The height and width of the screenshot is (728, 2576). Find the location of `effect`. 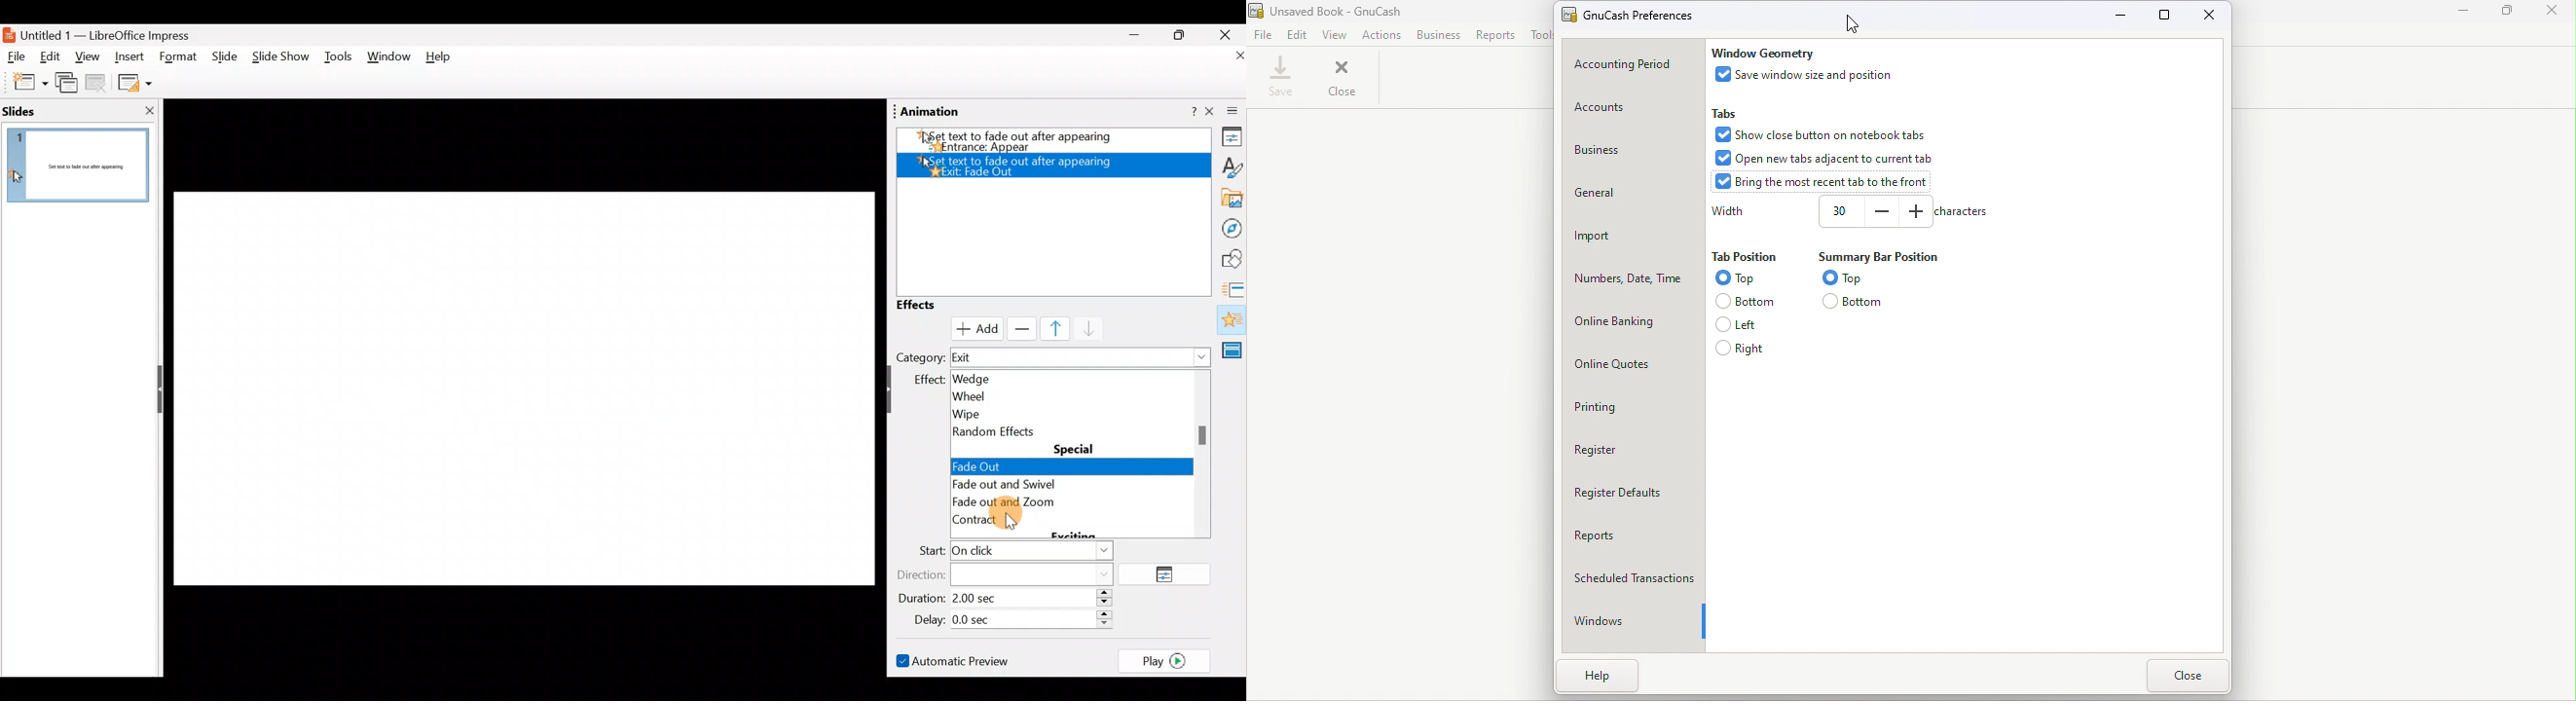

effect is located at coordinates (925, 380).